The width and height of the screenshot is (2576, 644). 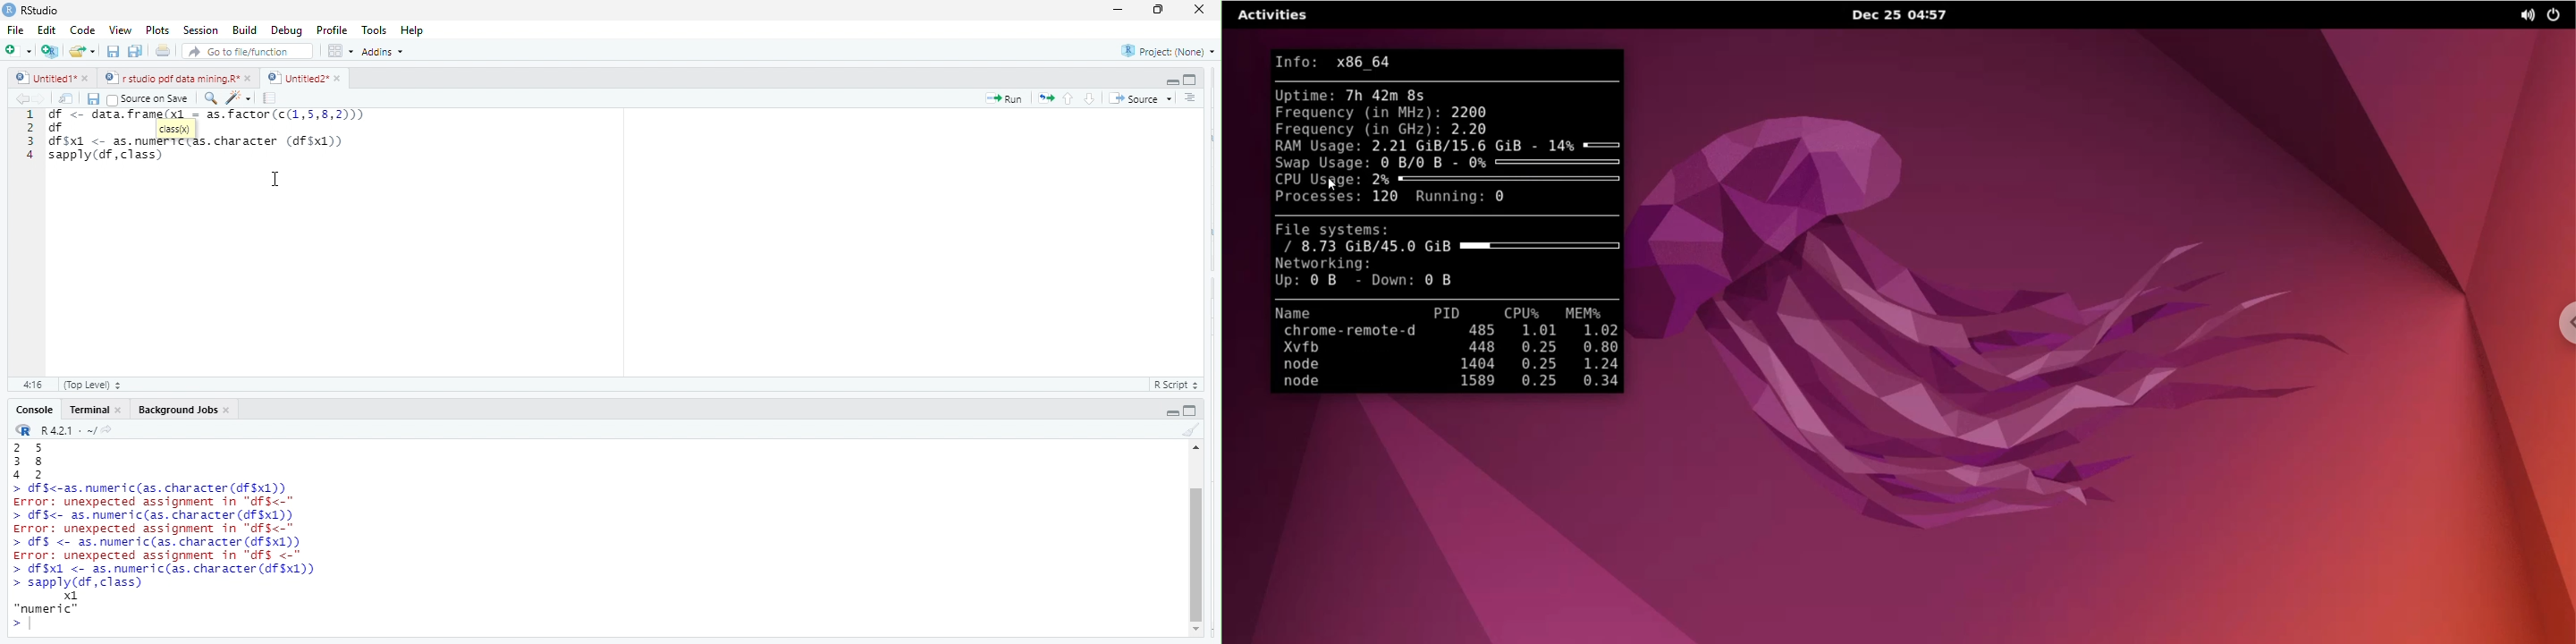 What do you see at coordinates (245, 30) in the screenshot?
I see `Build` at bounding box center [245, 30].